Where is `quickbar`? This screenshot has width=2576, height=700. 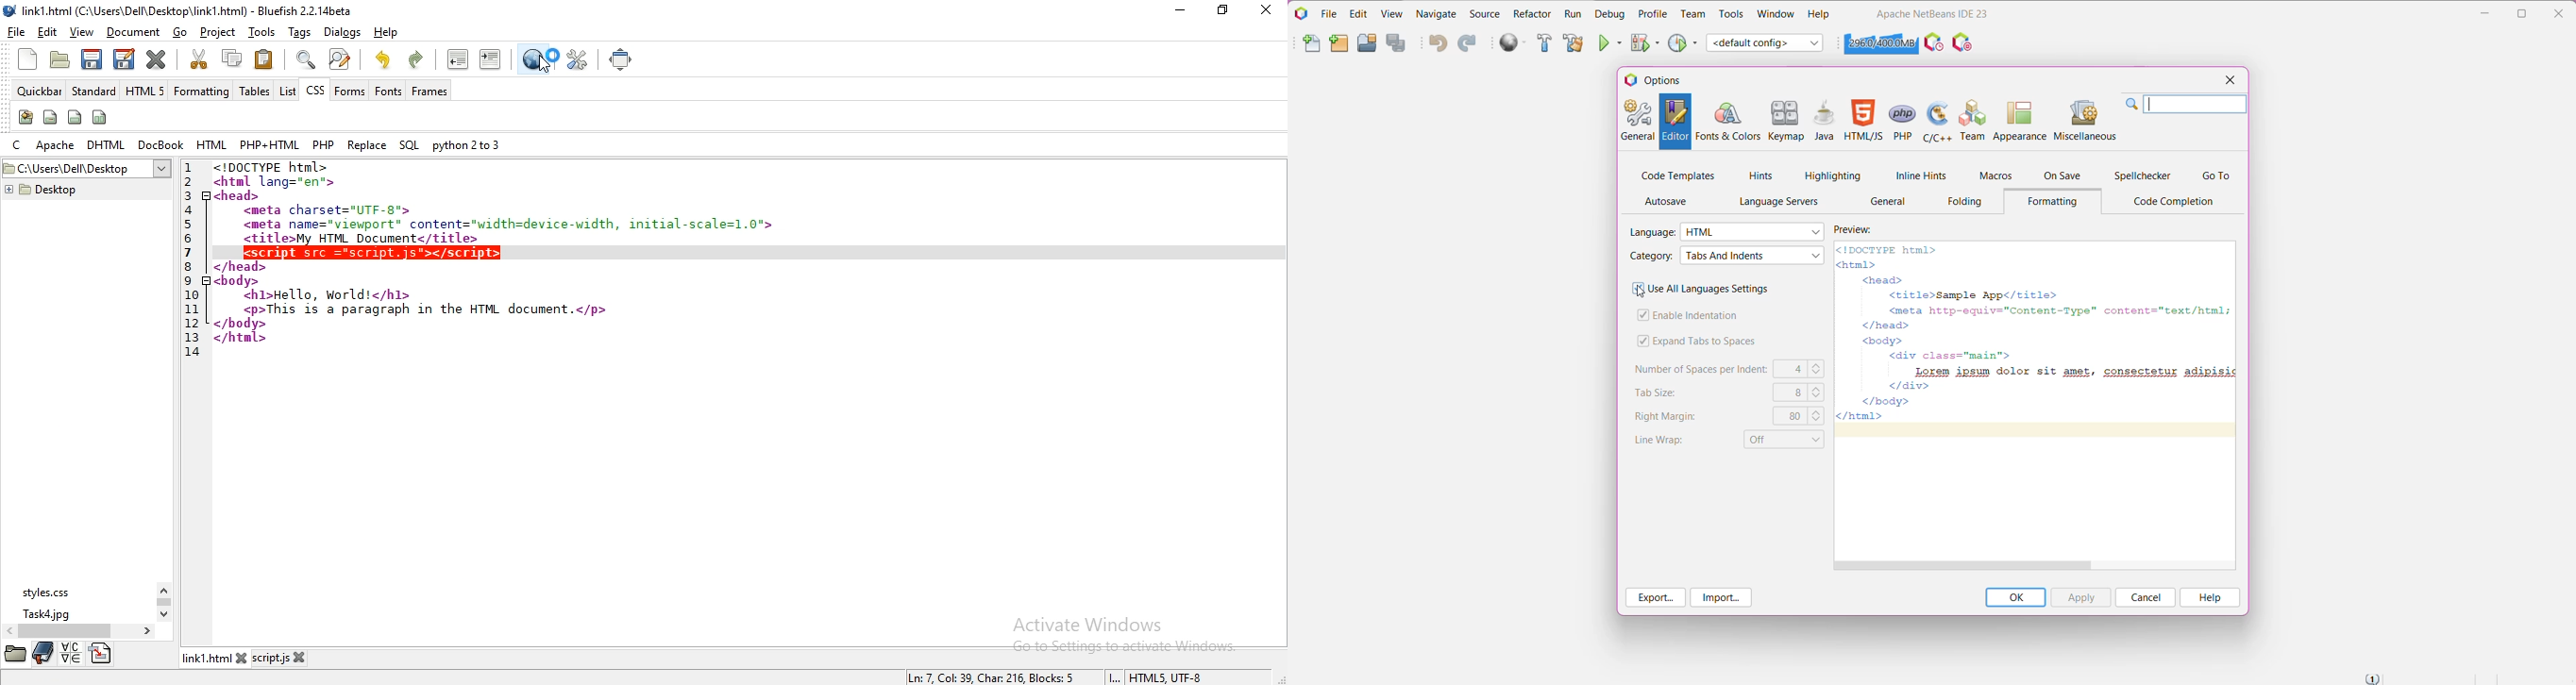 quickbar is located at coordinates (38, 92).